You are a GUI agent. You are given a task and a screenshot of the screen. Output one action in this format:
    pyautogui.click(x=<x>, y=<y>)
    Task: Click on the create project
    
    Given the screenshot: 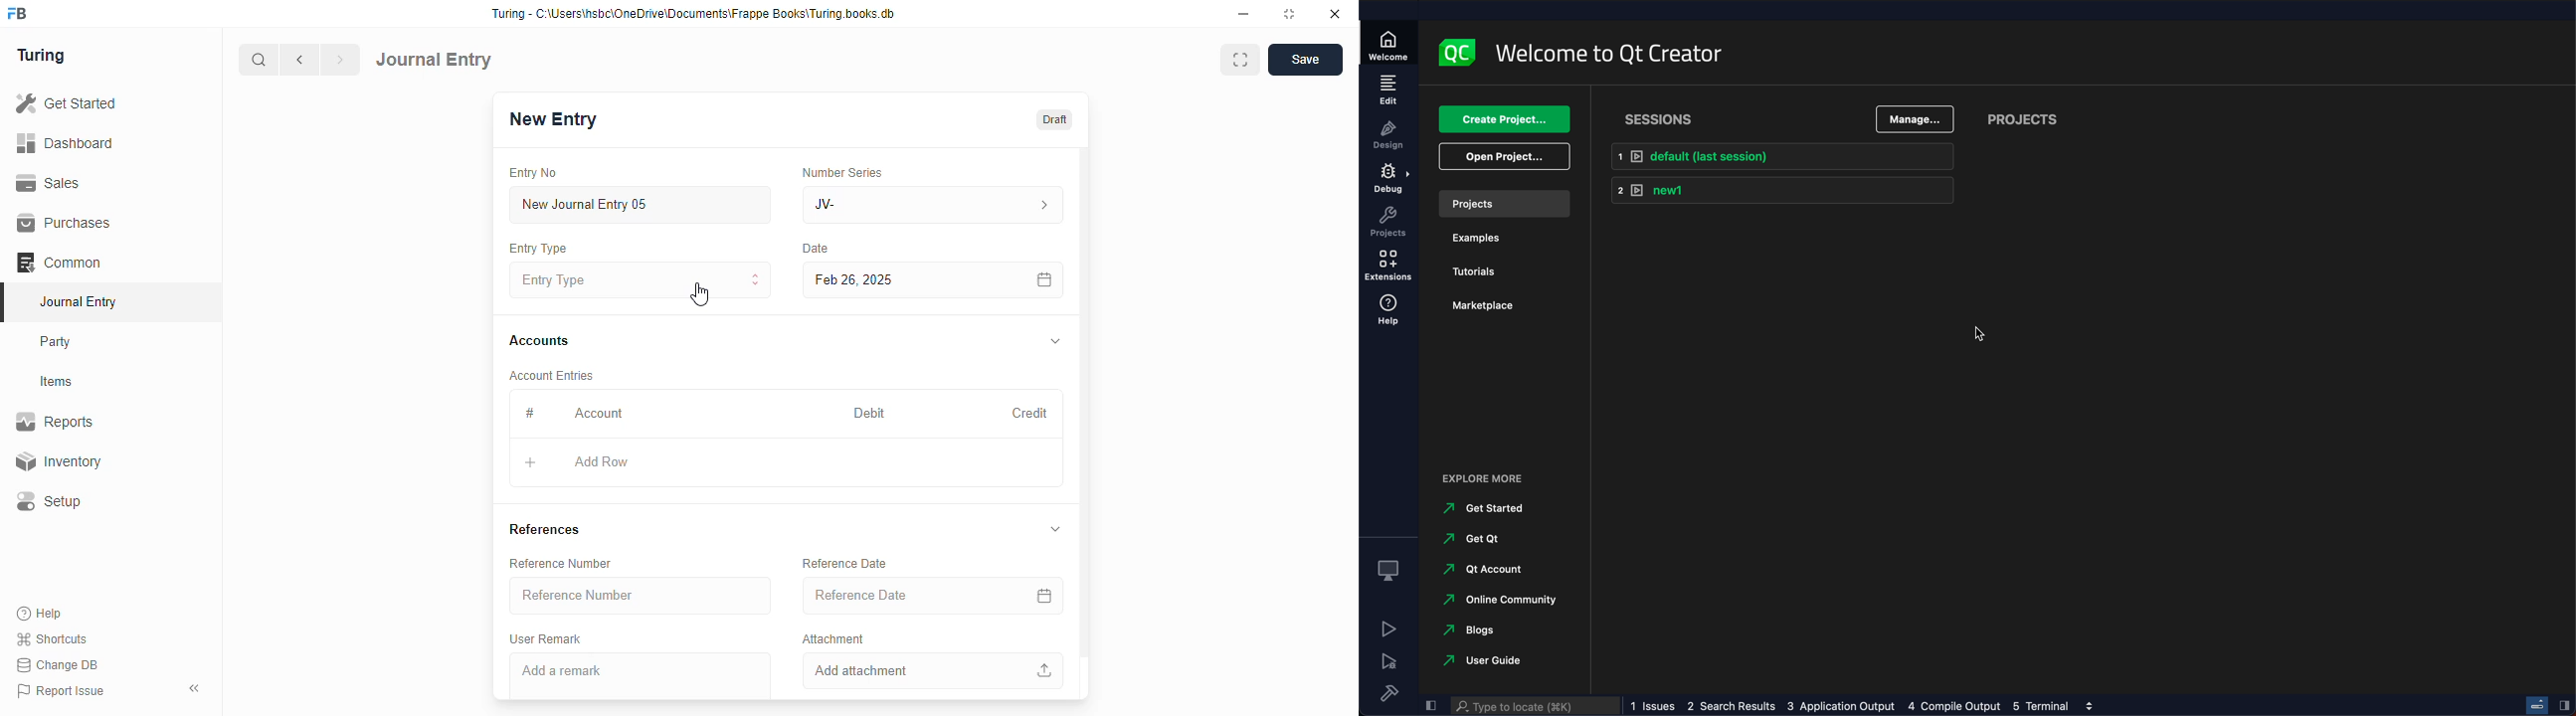 What is the action you would take?
    pyautogui.click(x=1505, y=118)
    